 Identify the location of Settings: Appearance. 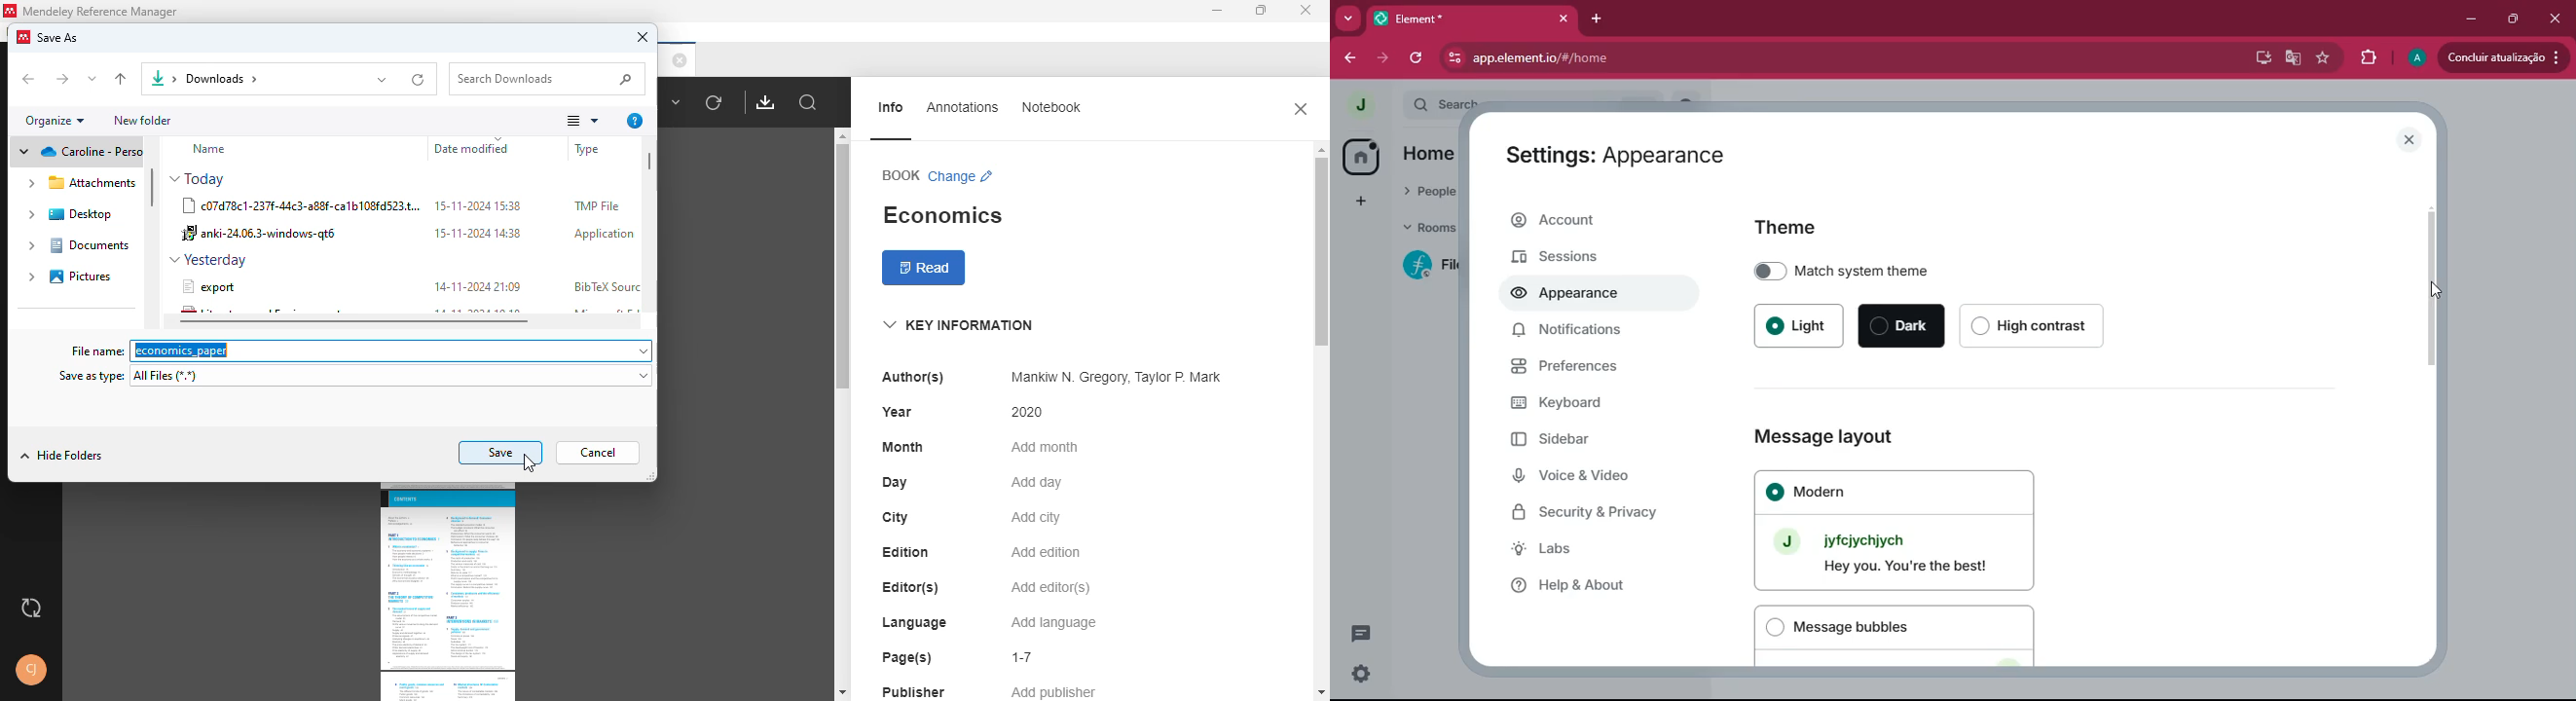
(1612, 156).